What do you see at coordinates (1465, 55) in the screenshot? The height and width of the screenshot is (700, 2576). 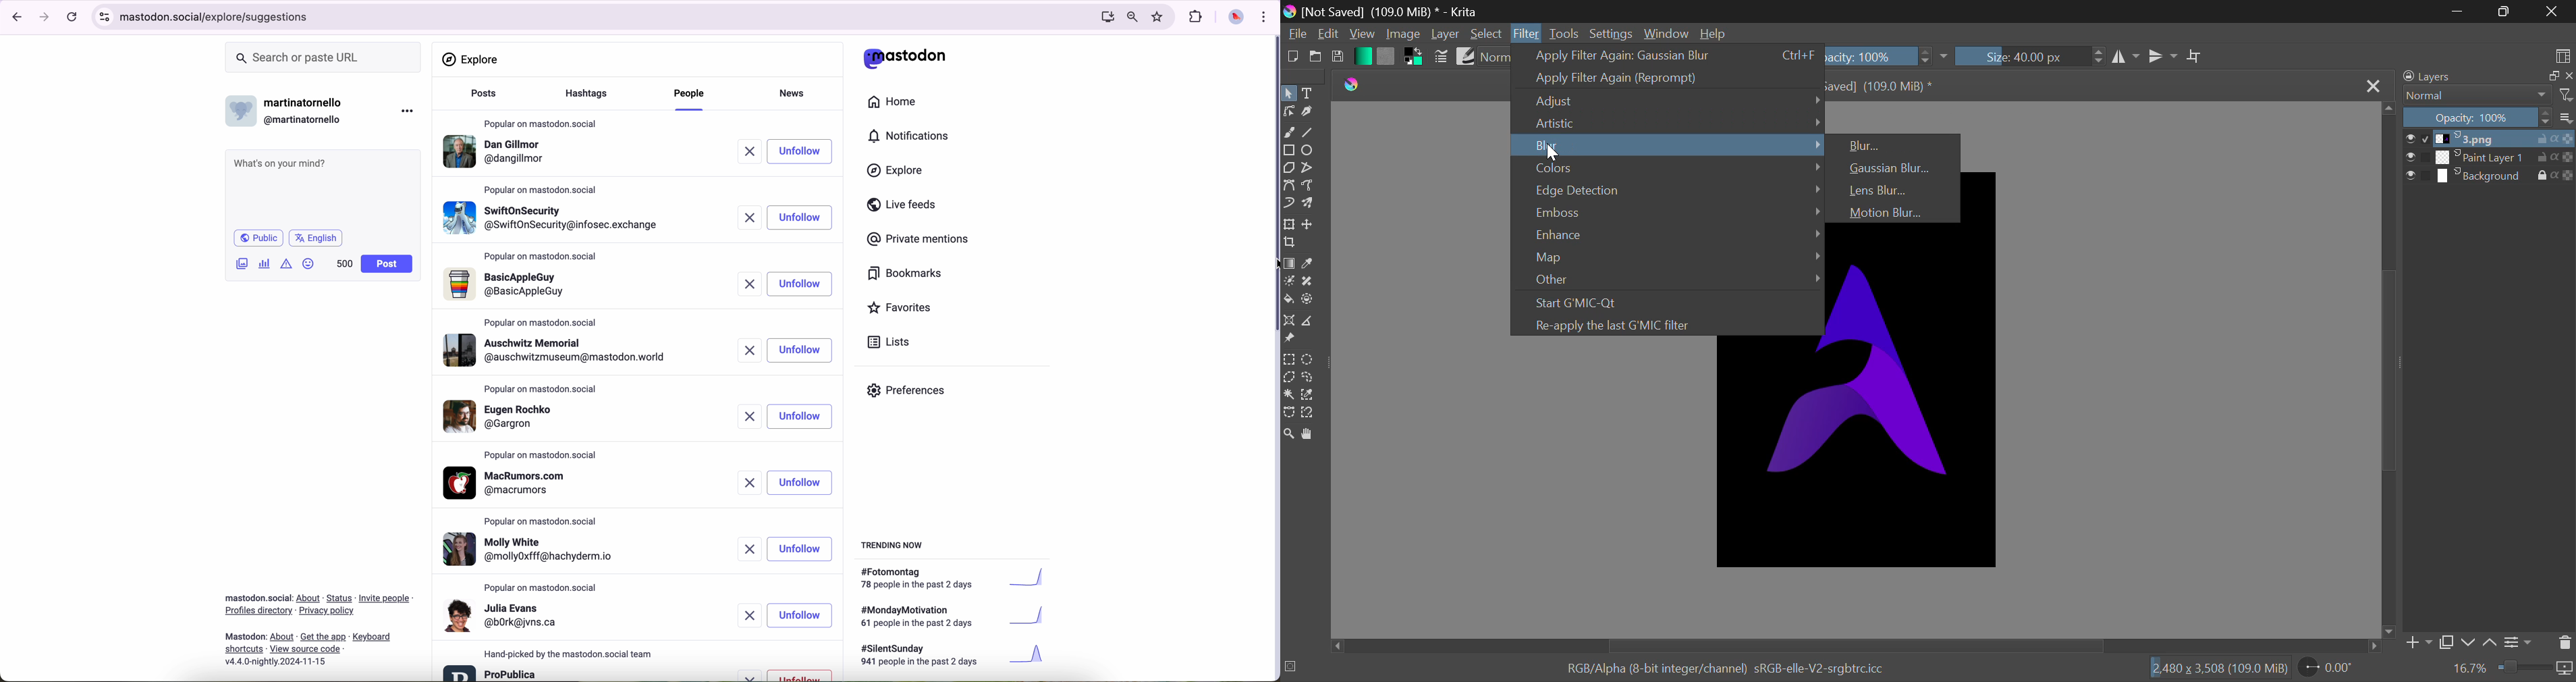 I see `Brush Presets` at bounding box center [1465, 55].